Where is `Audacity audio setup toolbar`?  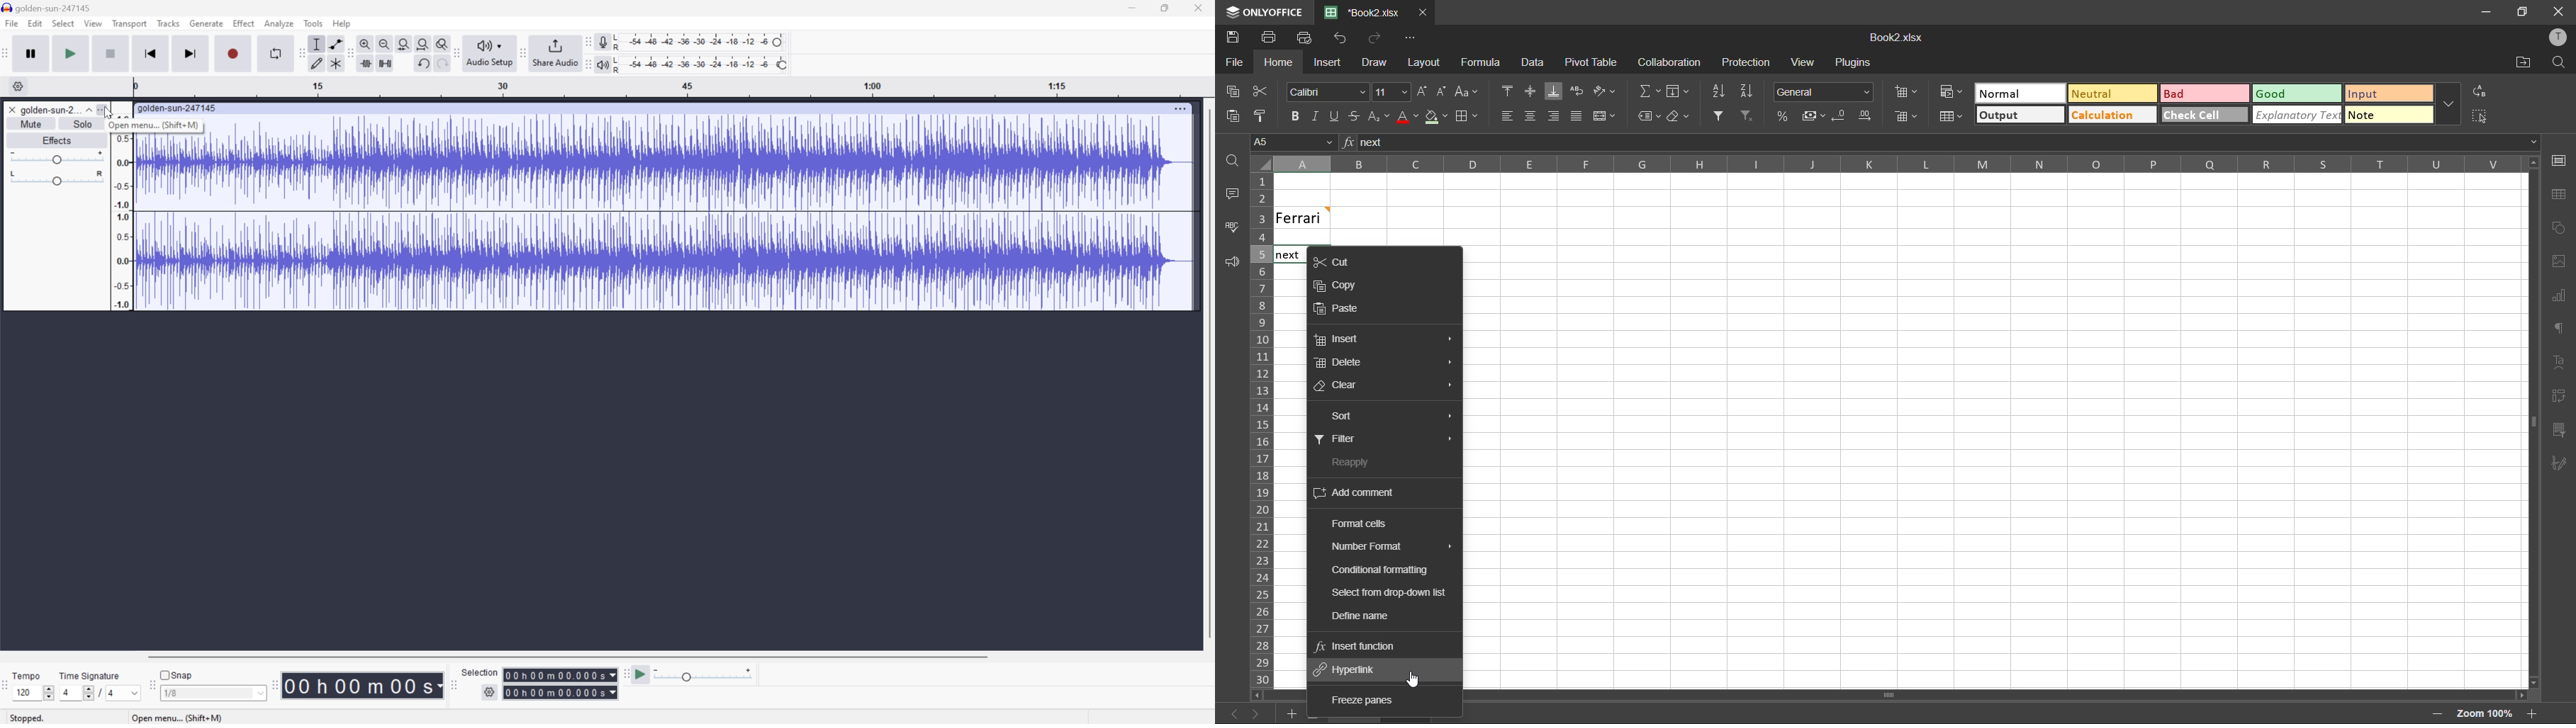
Audacity audio setup toolbar is located at coordinates (488, 51).